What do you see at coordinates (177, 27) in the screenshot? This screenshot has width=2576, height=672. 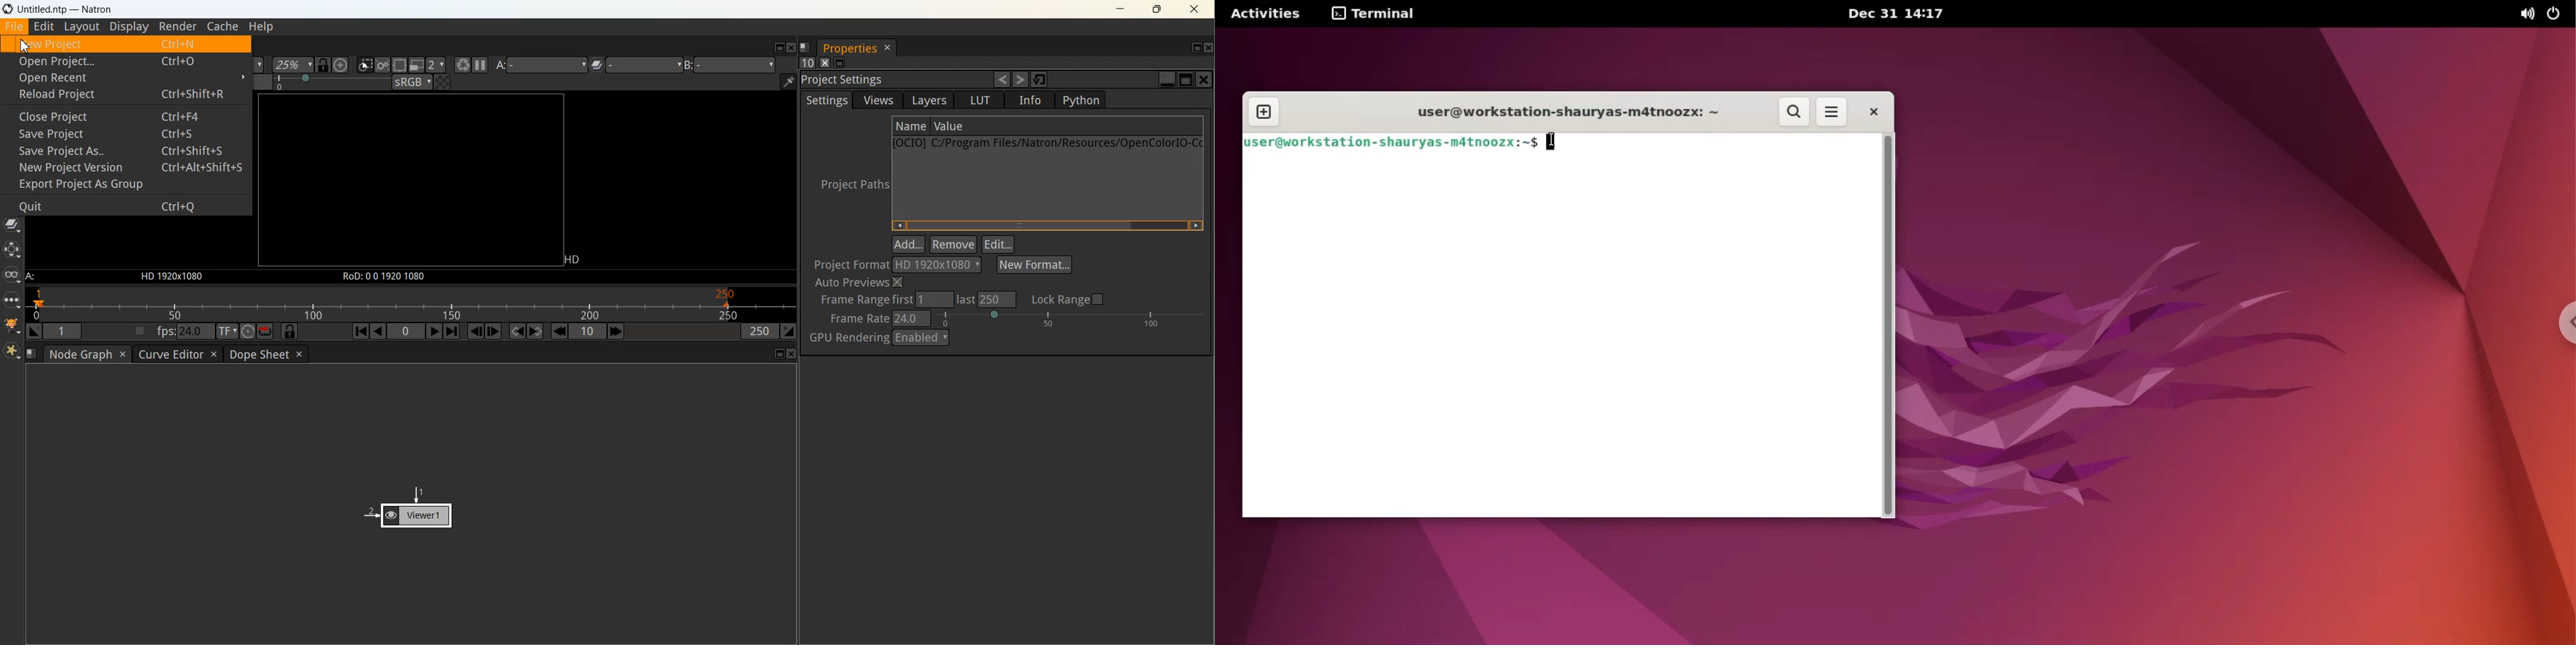 I see `Render` at bounding box center [177, 27].